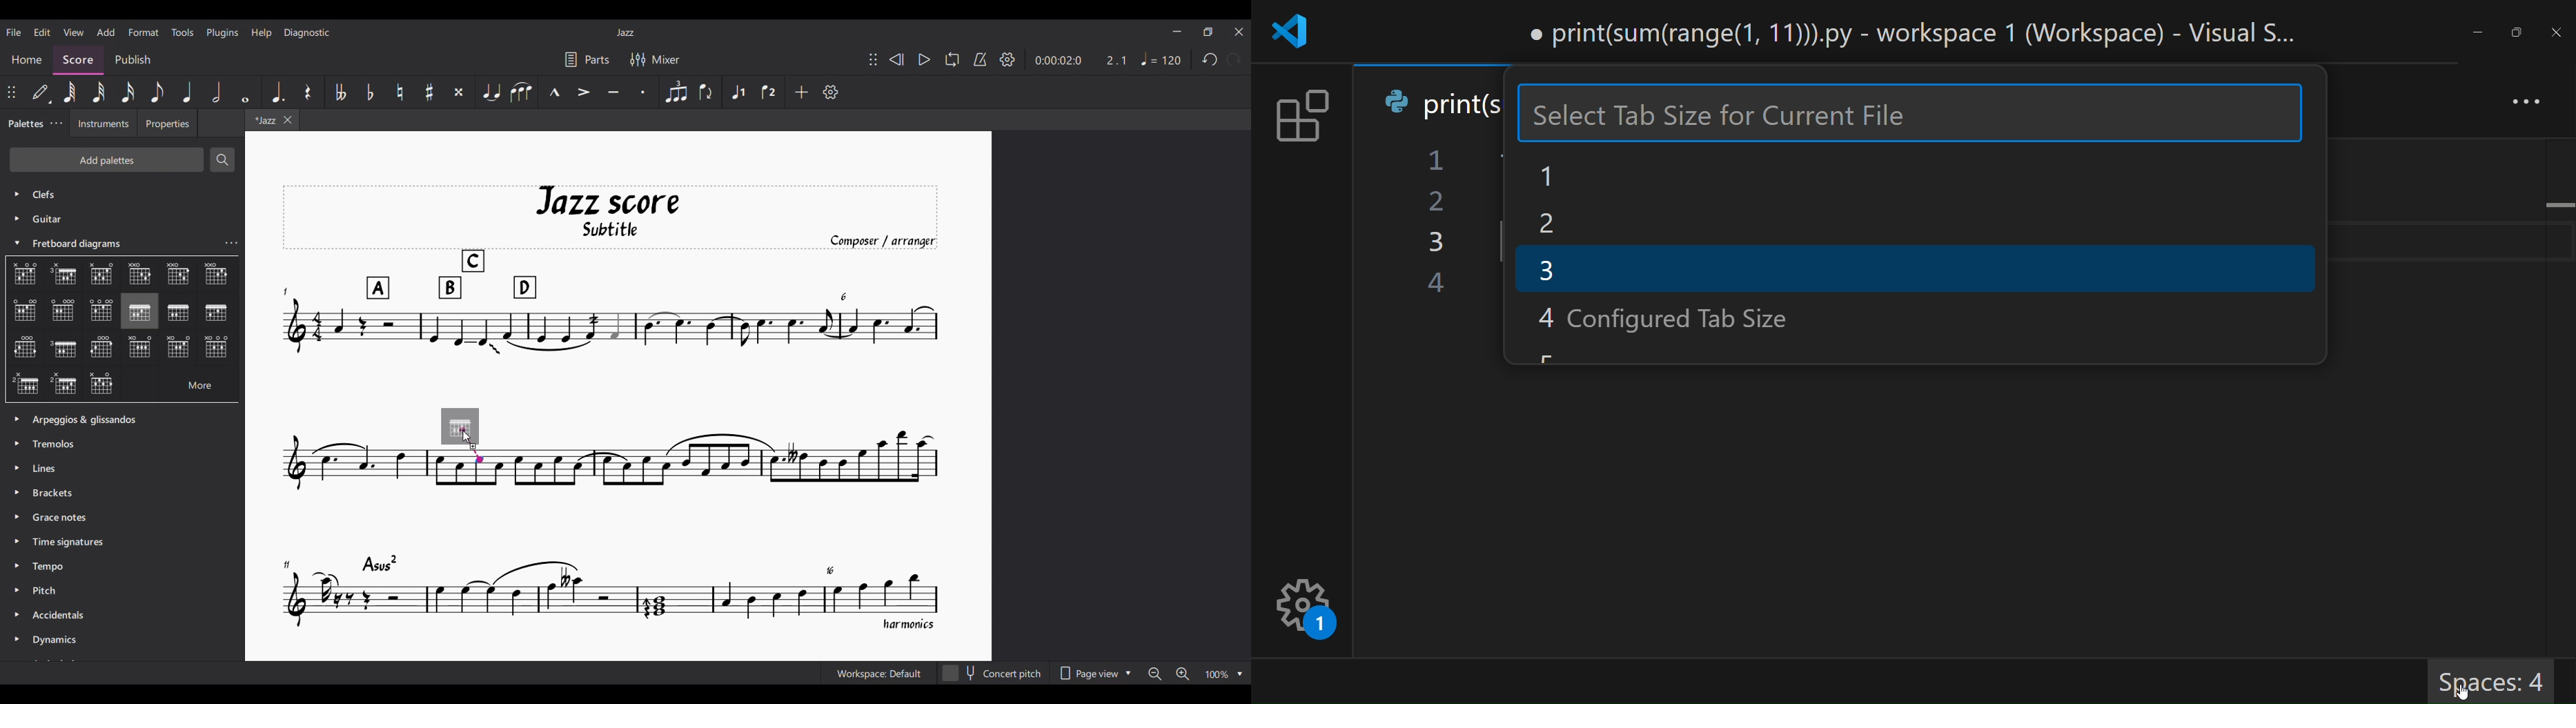 The height and width of the screenshot is (728, 2576). What do you see at coordinates (58, 495) in the screenshot?
I see `Brackets` at bounding box center [58, 495].